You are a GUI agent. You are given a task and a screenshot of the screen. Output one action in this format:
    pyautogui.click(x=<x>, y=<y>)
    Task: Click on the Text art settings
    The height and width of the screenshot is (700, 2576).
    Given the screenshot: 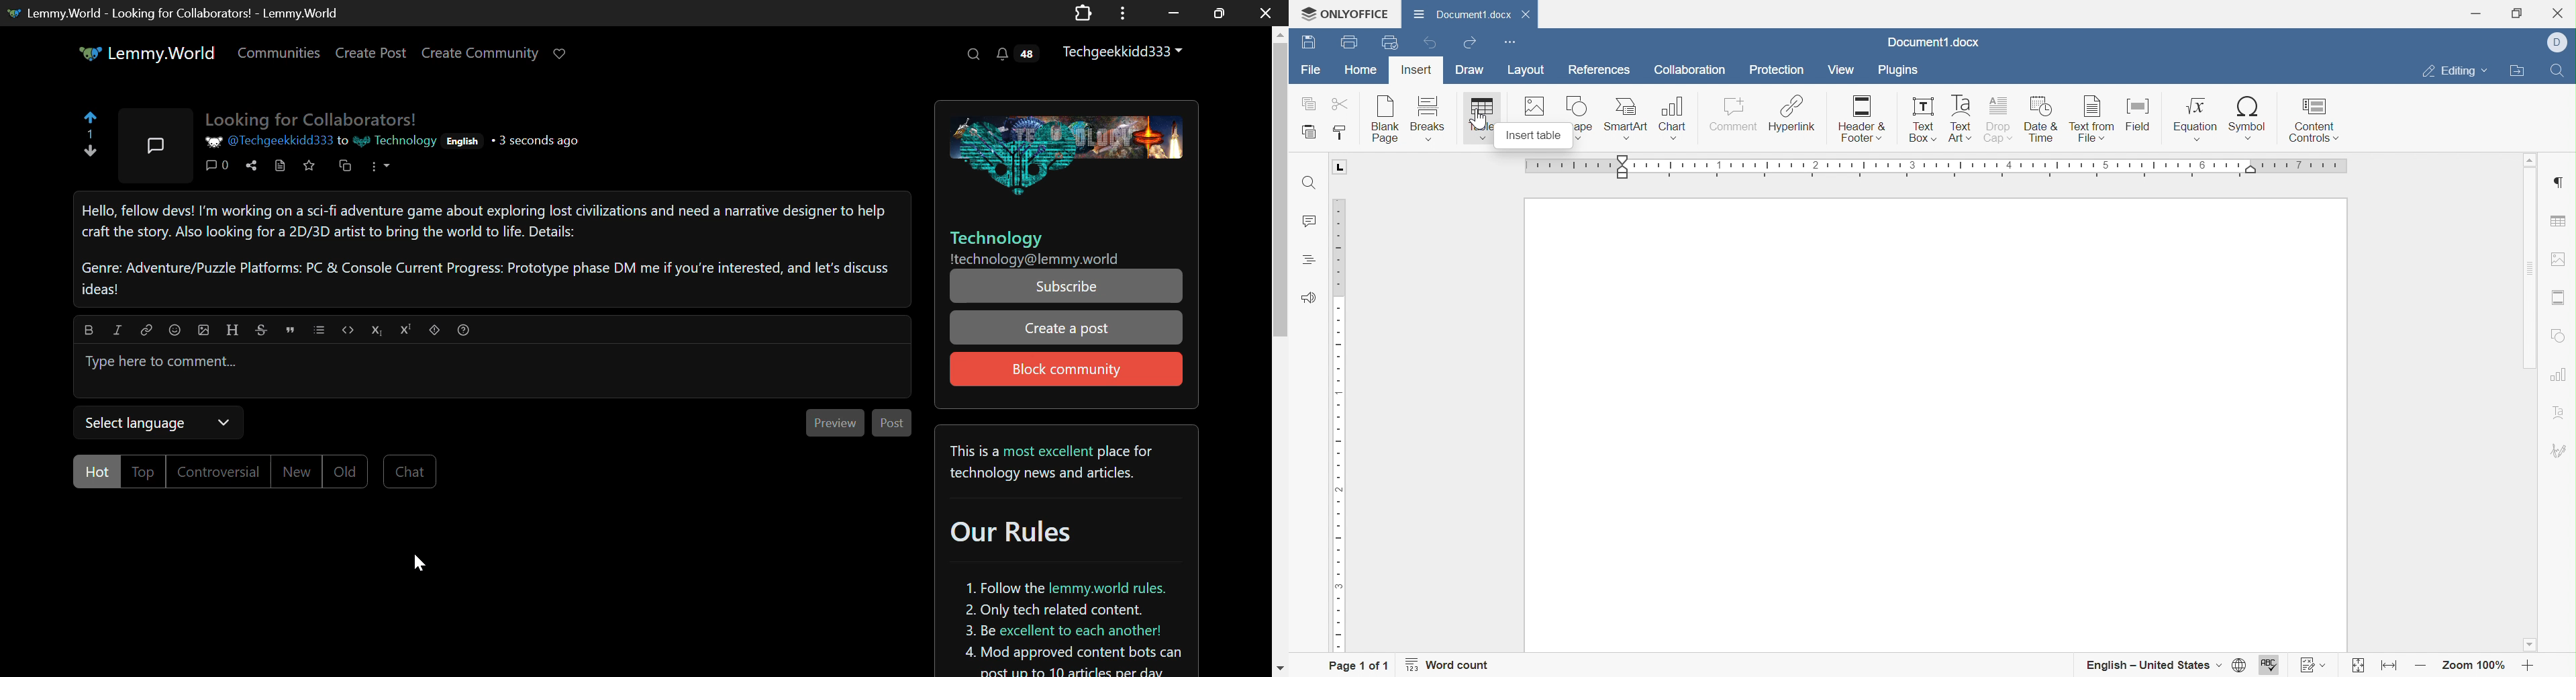 What is the action you would take?
    pyautogui.click(x=2561, y=415)
    